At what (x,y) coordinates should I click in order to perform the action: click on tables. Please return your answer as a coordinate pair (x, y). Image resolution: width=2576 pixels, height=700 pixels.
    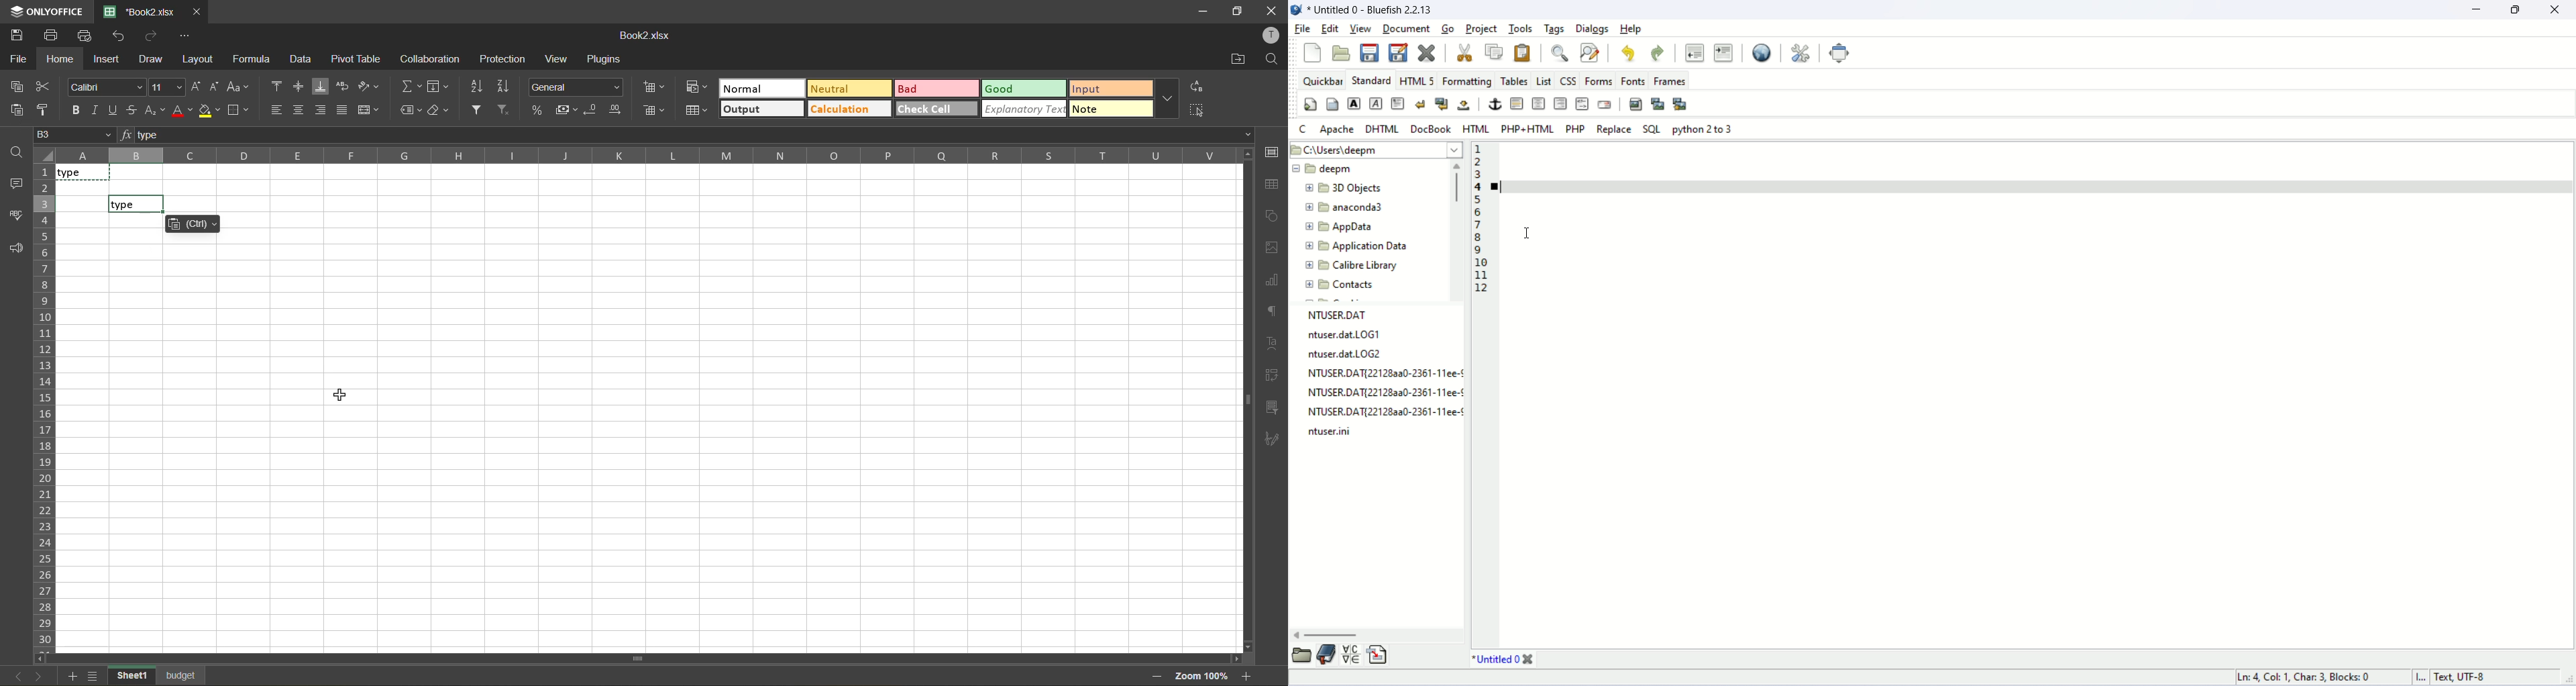
    Looking at the image, I should click on (1517, 82).